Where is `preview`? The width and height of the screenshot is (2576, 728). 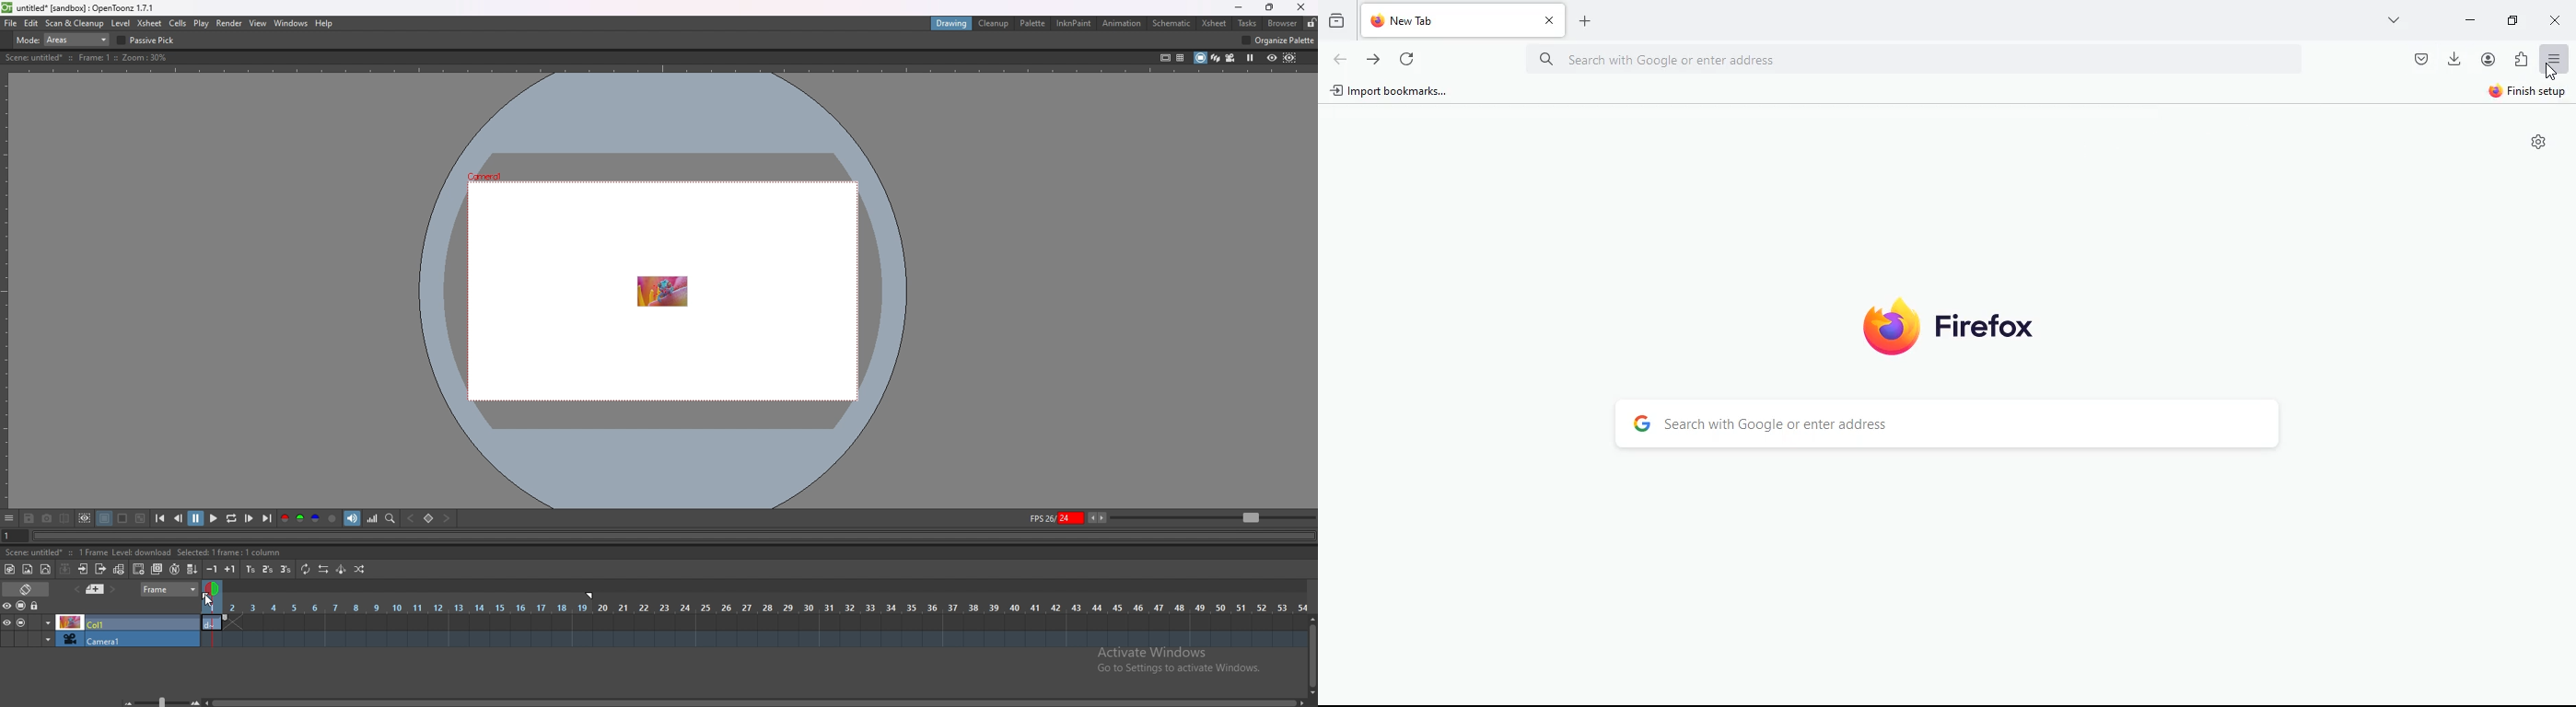
preview is located at coordinates (1272, 58).